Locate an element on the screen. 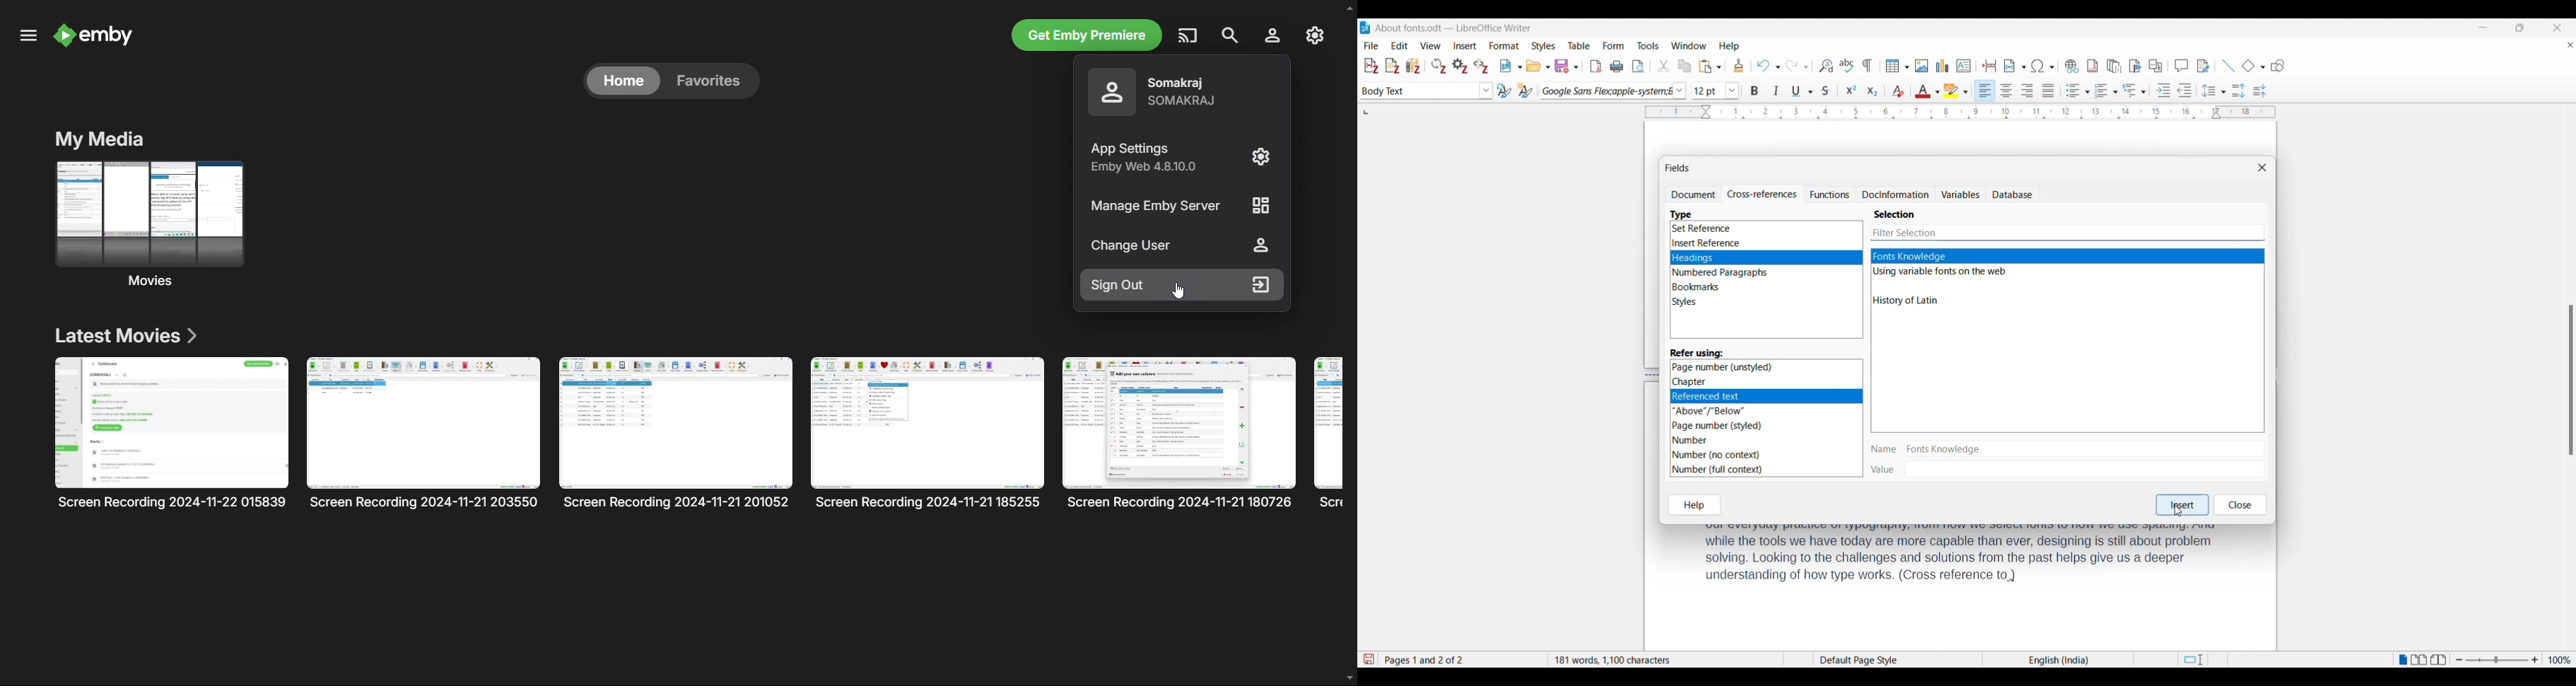  Insert menu is located at coordinates (1465, 46).